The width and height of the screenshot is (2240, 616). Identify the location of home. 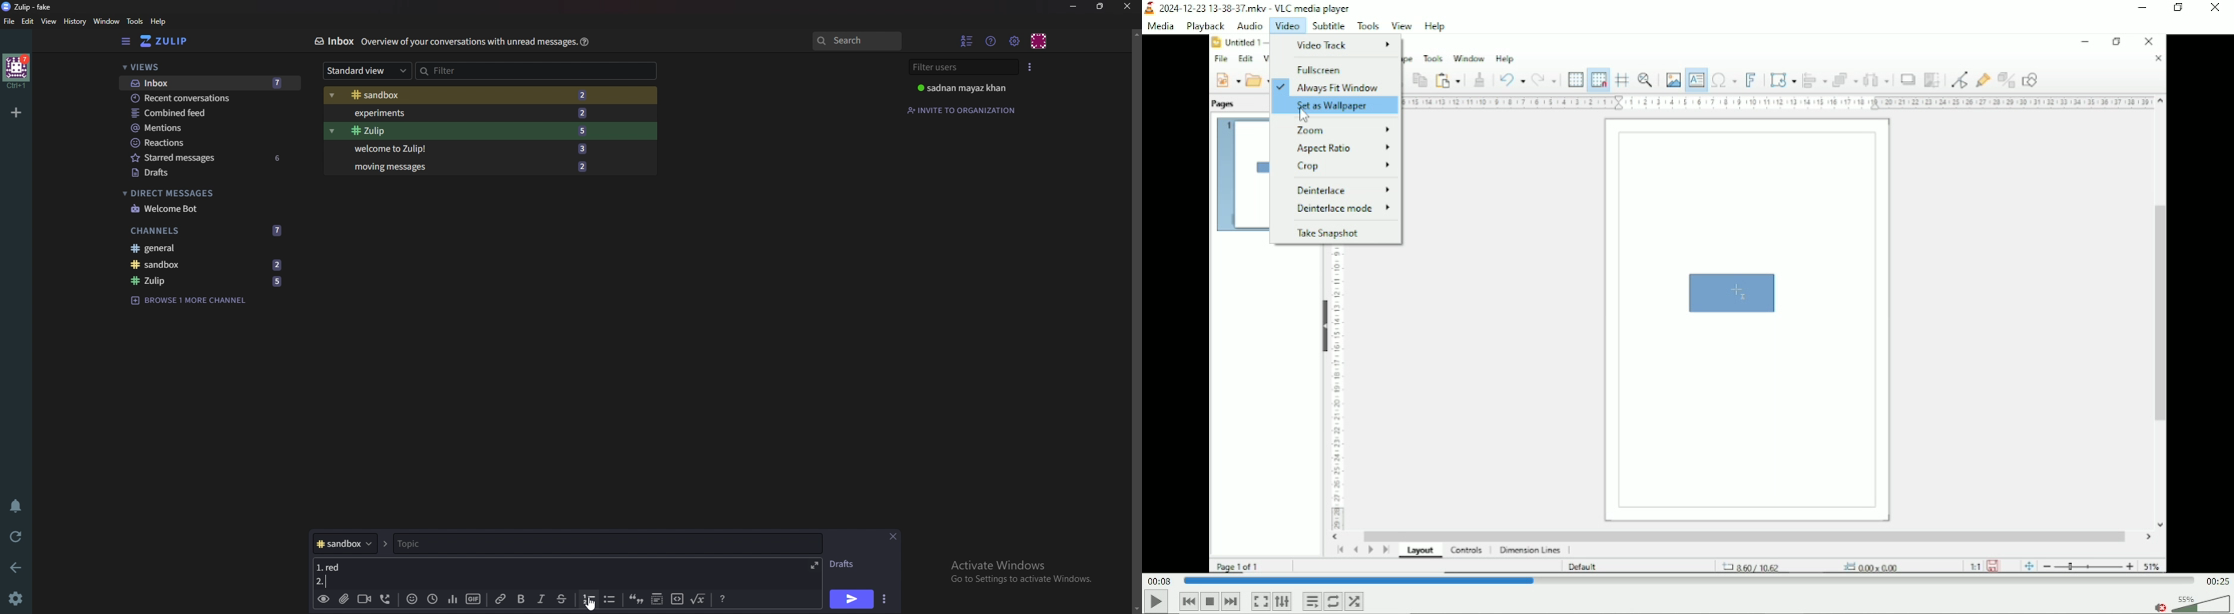
(15, 71).